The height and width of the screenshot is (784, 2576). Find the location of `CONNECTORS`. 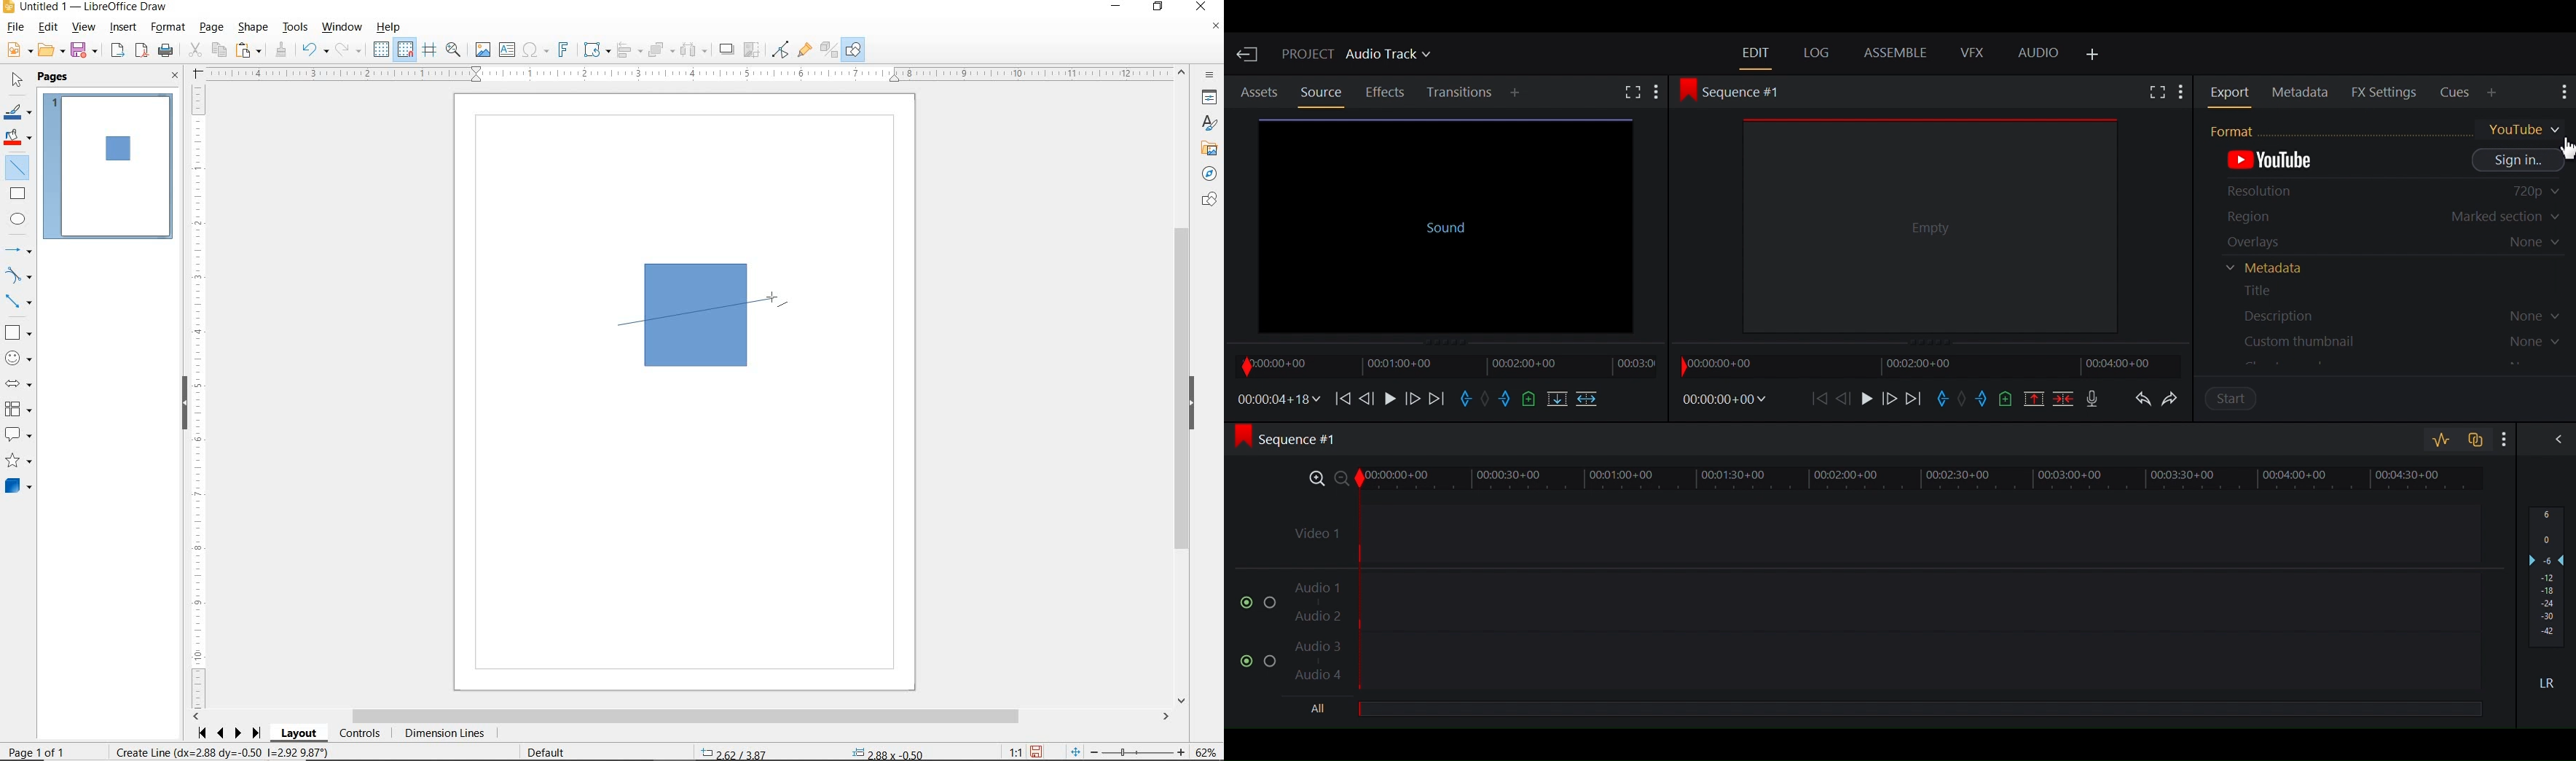

CONNECTORS is located at coordinates (18, 303).